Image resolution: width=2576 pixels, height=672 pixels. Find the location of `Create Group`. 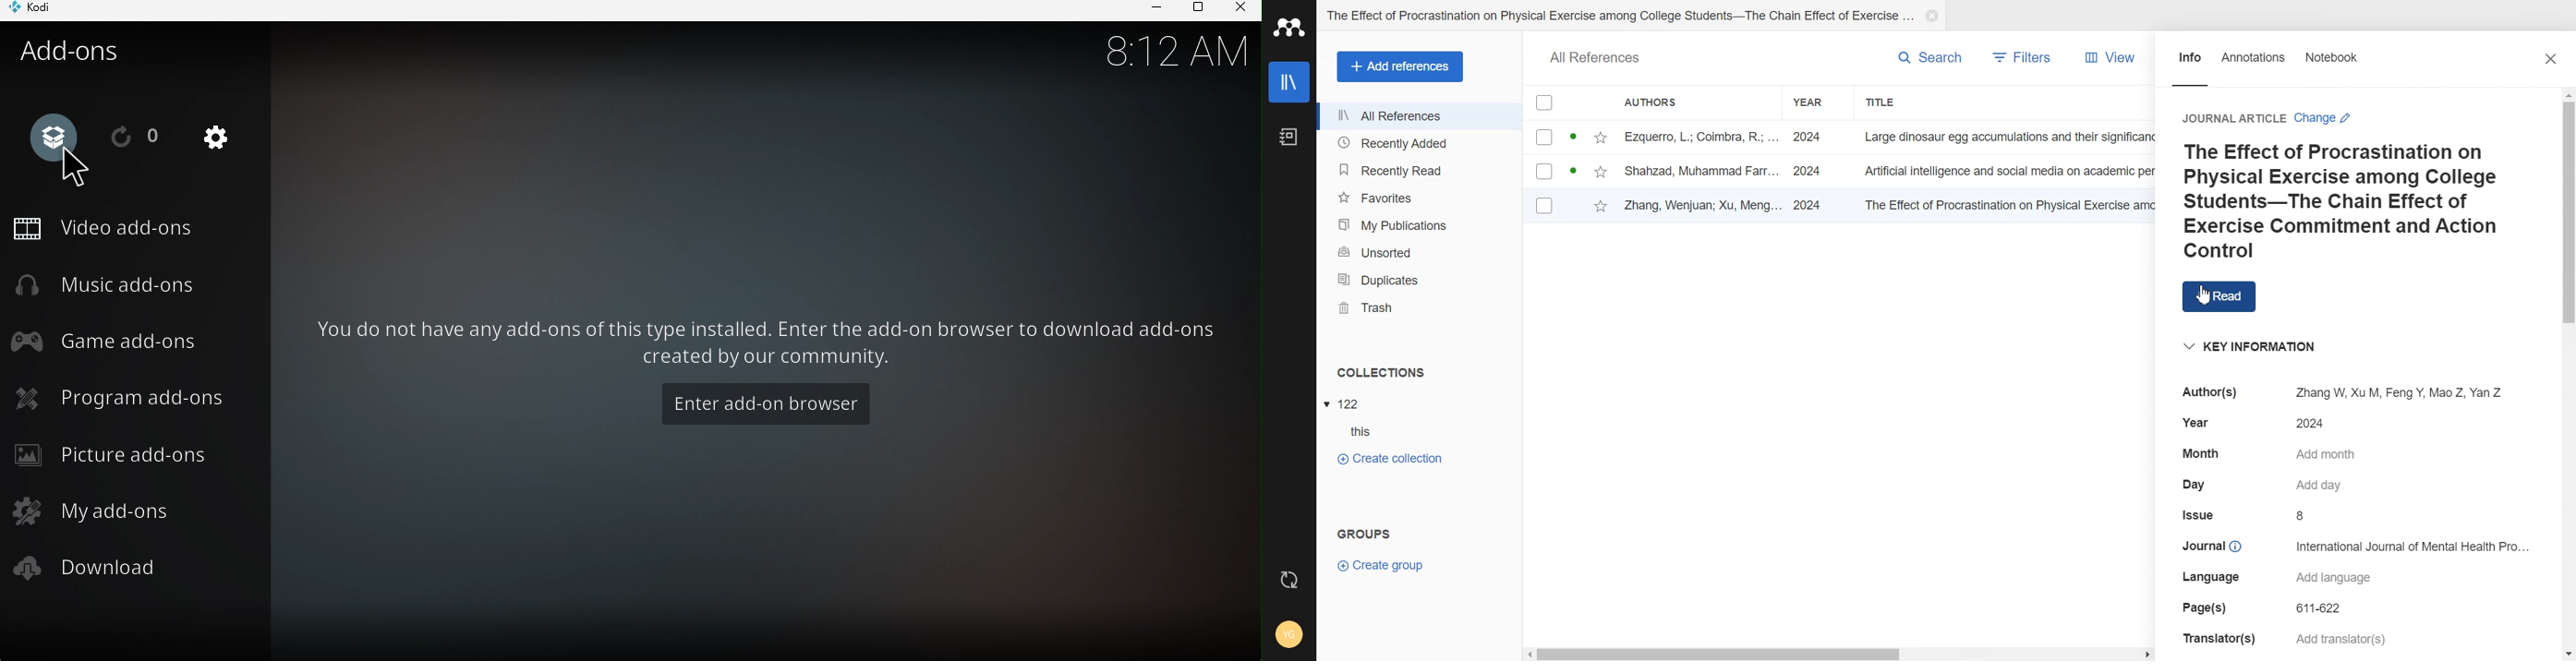

Create Group is located at coordinates (1381, 567).